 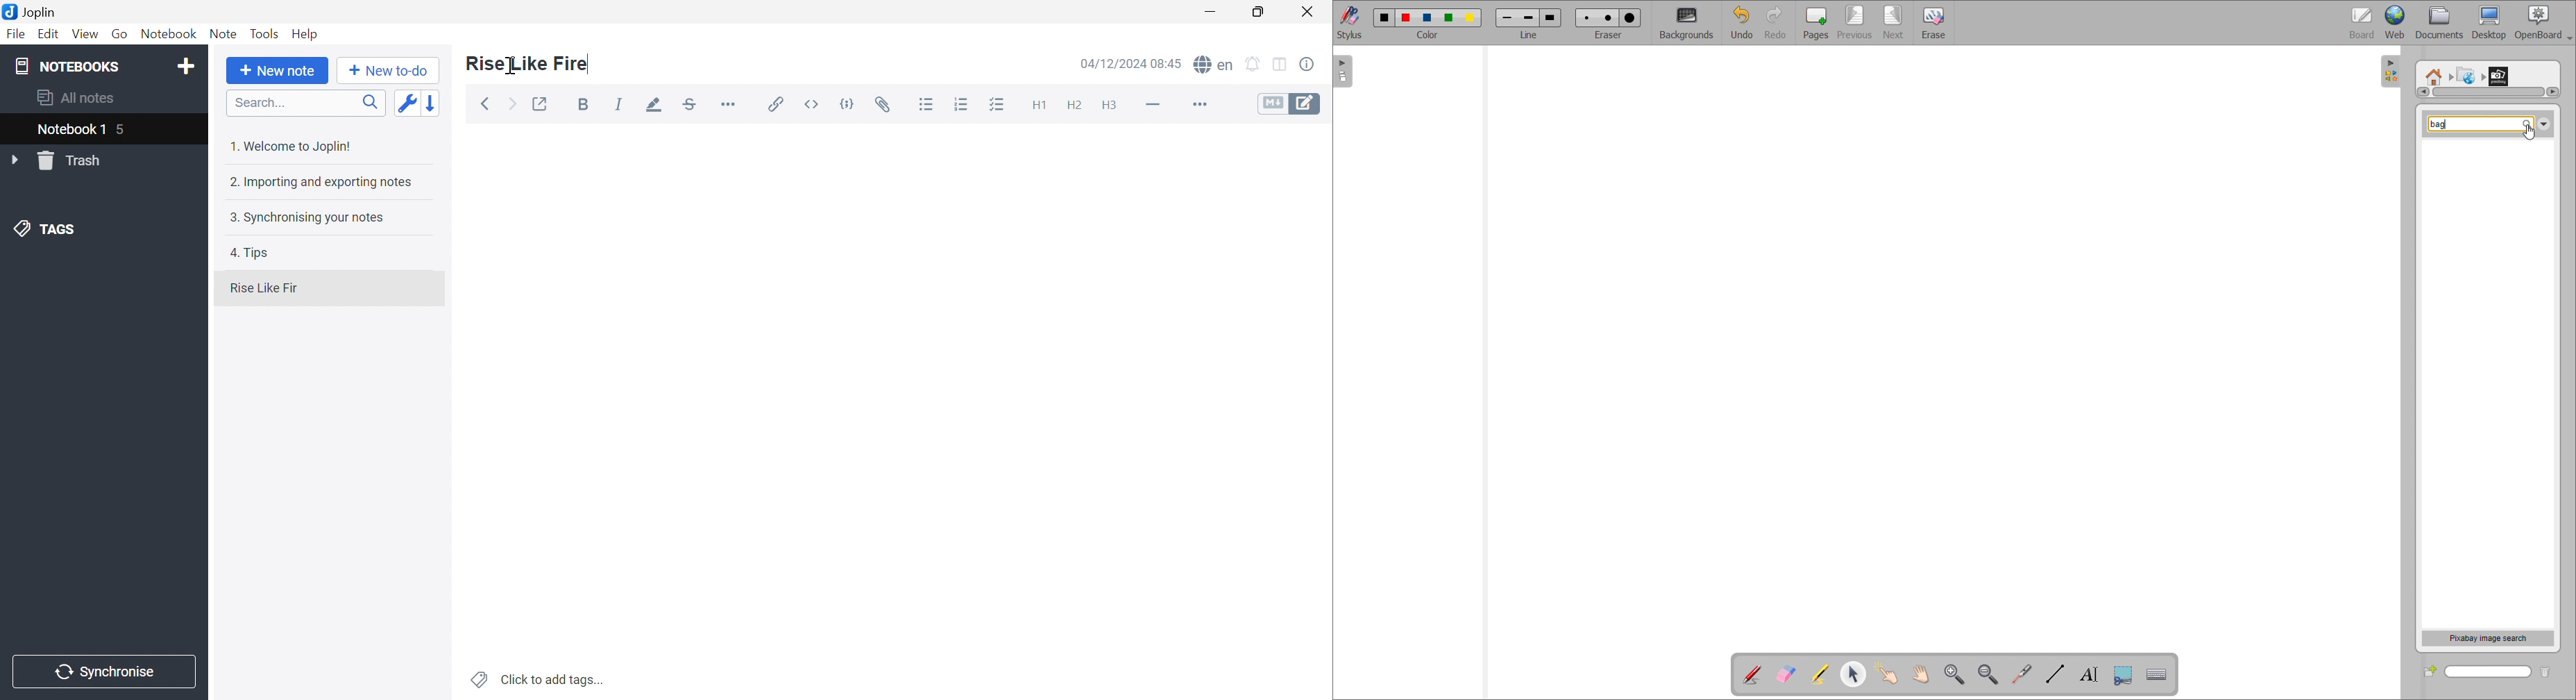 I want to click on Go, so click(x=121, y=34).